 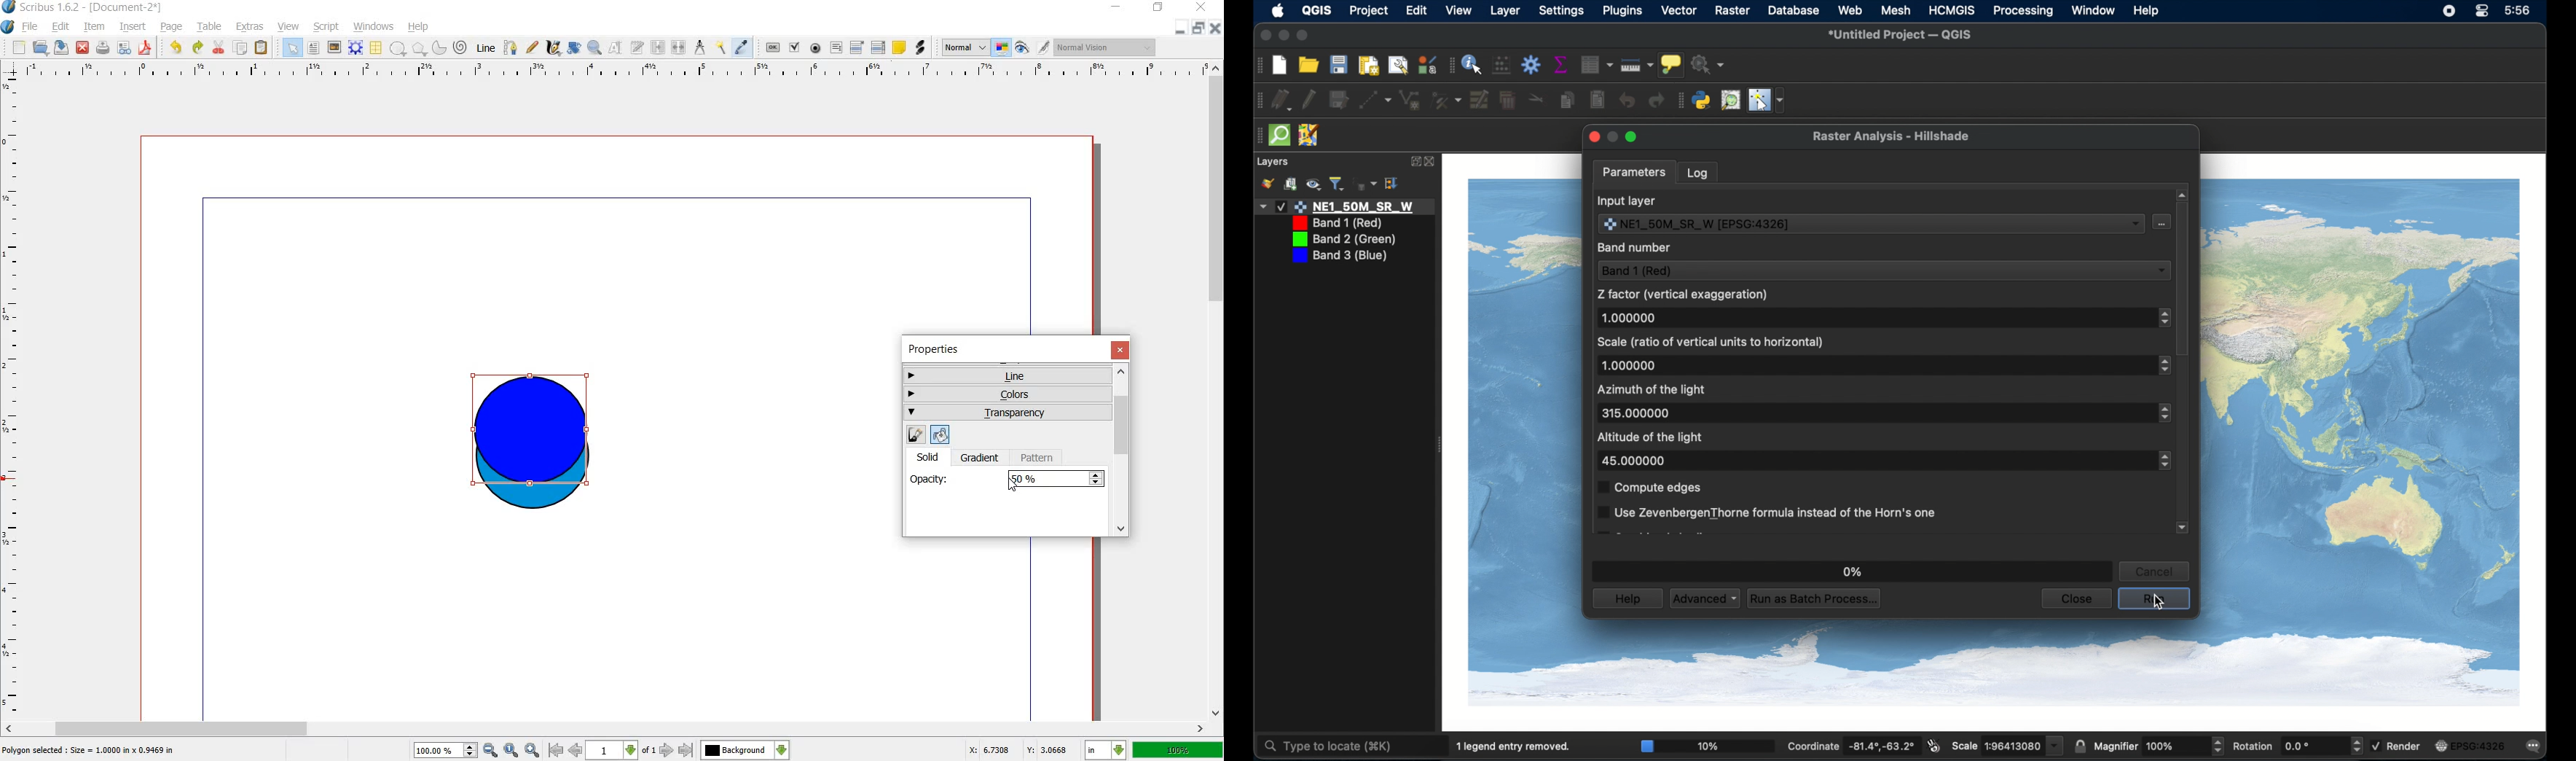 What do you see at coordinates (745, 750) in the screenshot?
I see `Background` at bounding box center [745, 750].